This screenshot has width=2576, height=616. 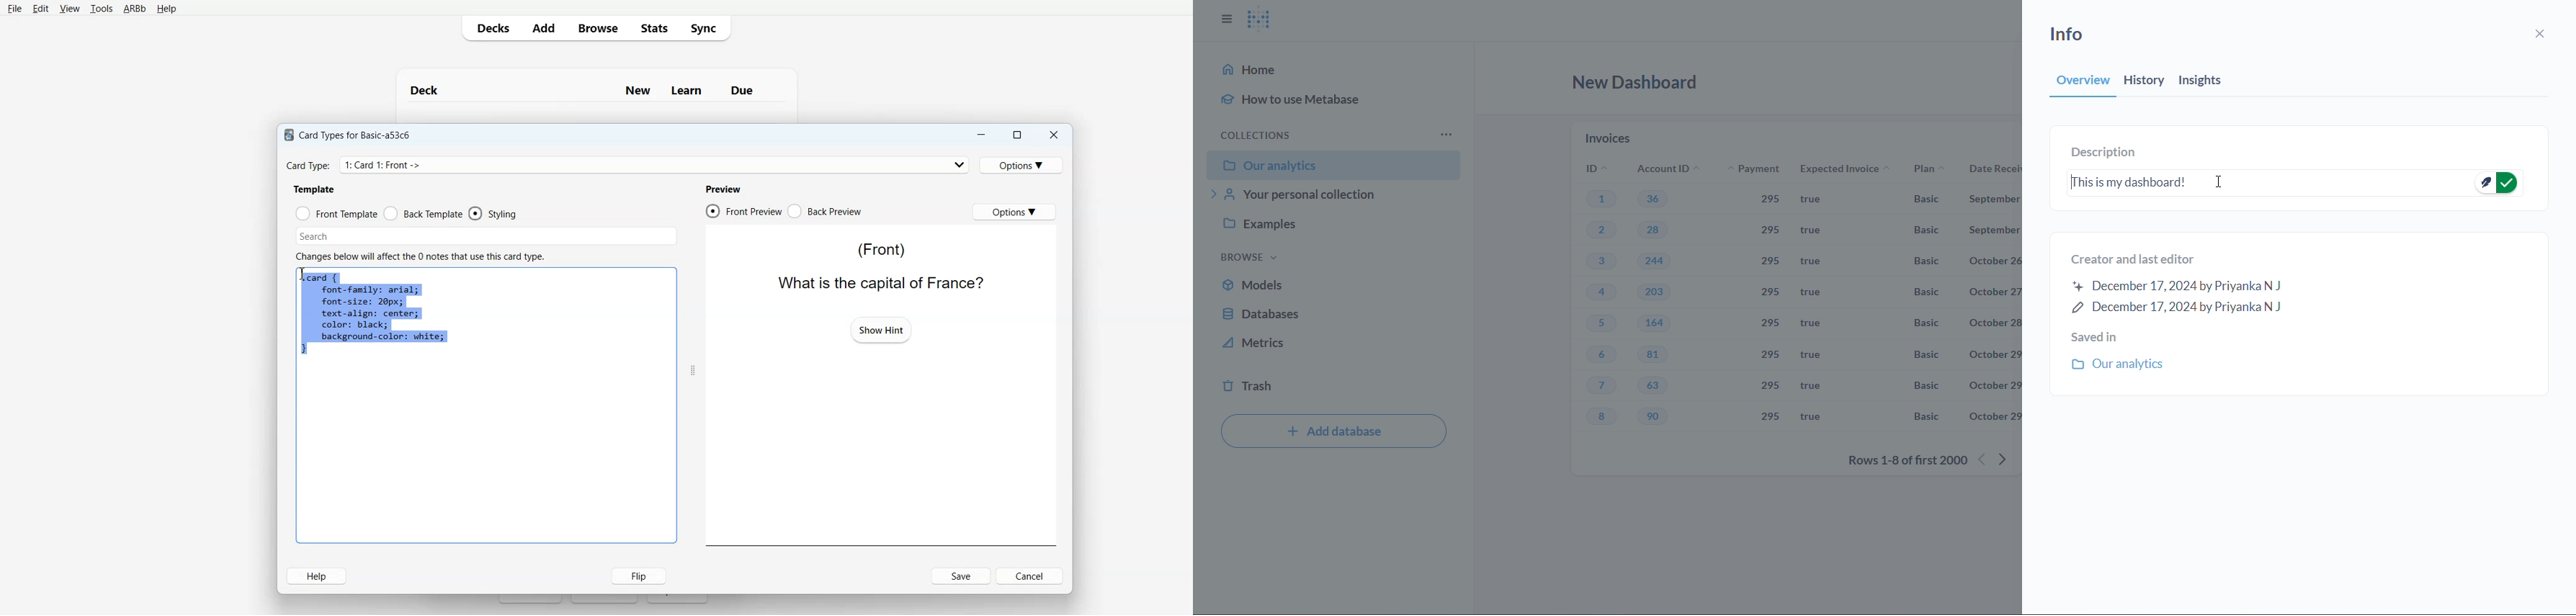 I want to click on info, so click(x=2080, y=32).